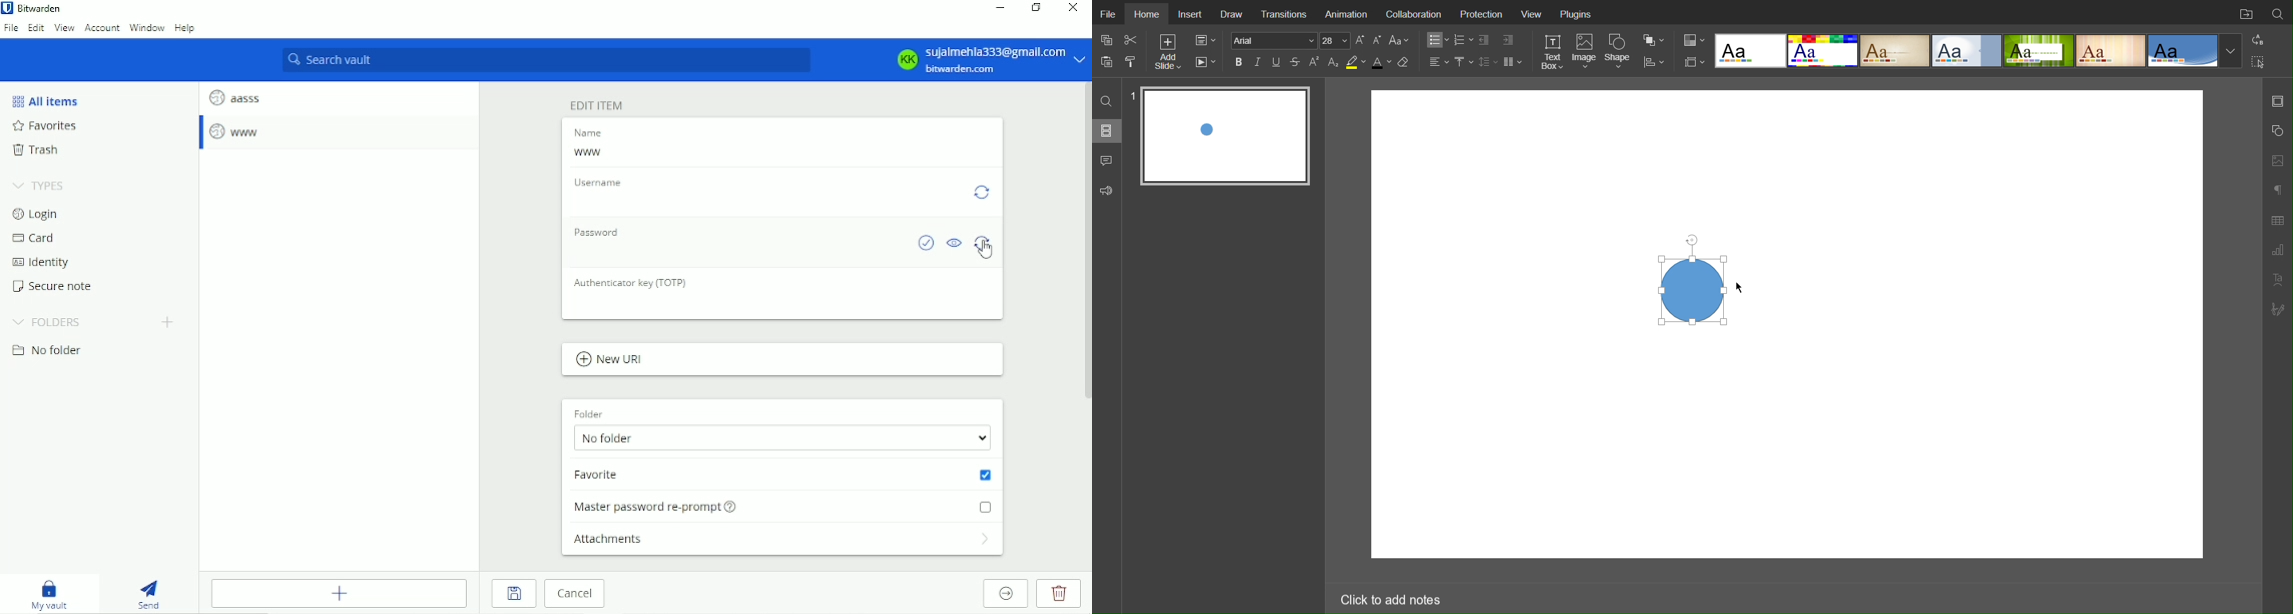 The height and width of the screenshot is (616, 2296). I want to click on Slide Settings, so click(1692, 62).